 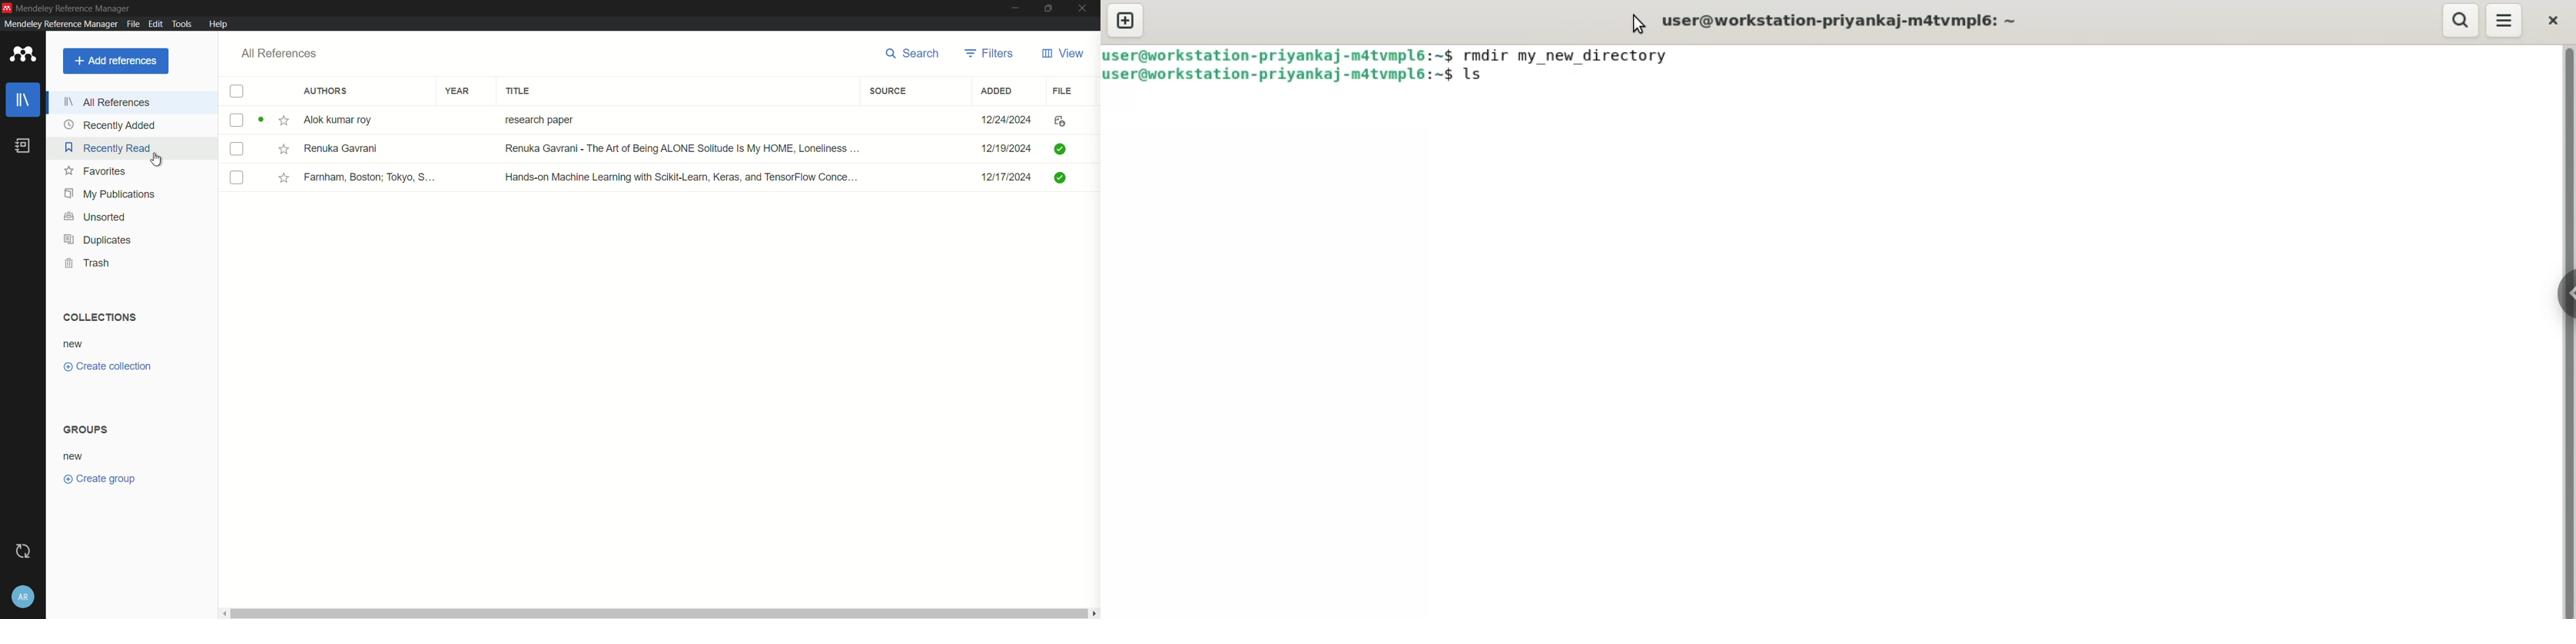 What do you see at coordinates (110, 125) in the screenshot?
I see `recently added` at bounding box center [110, 125].